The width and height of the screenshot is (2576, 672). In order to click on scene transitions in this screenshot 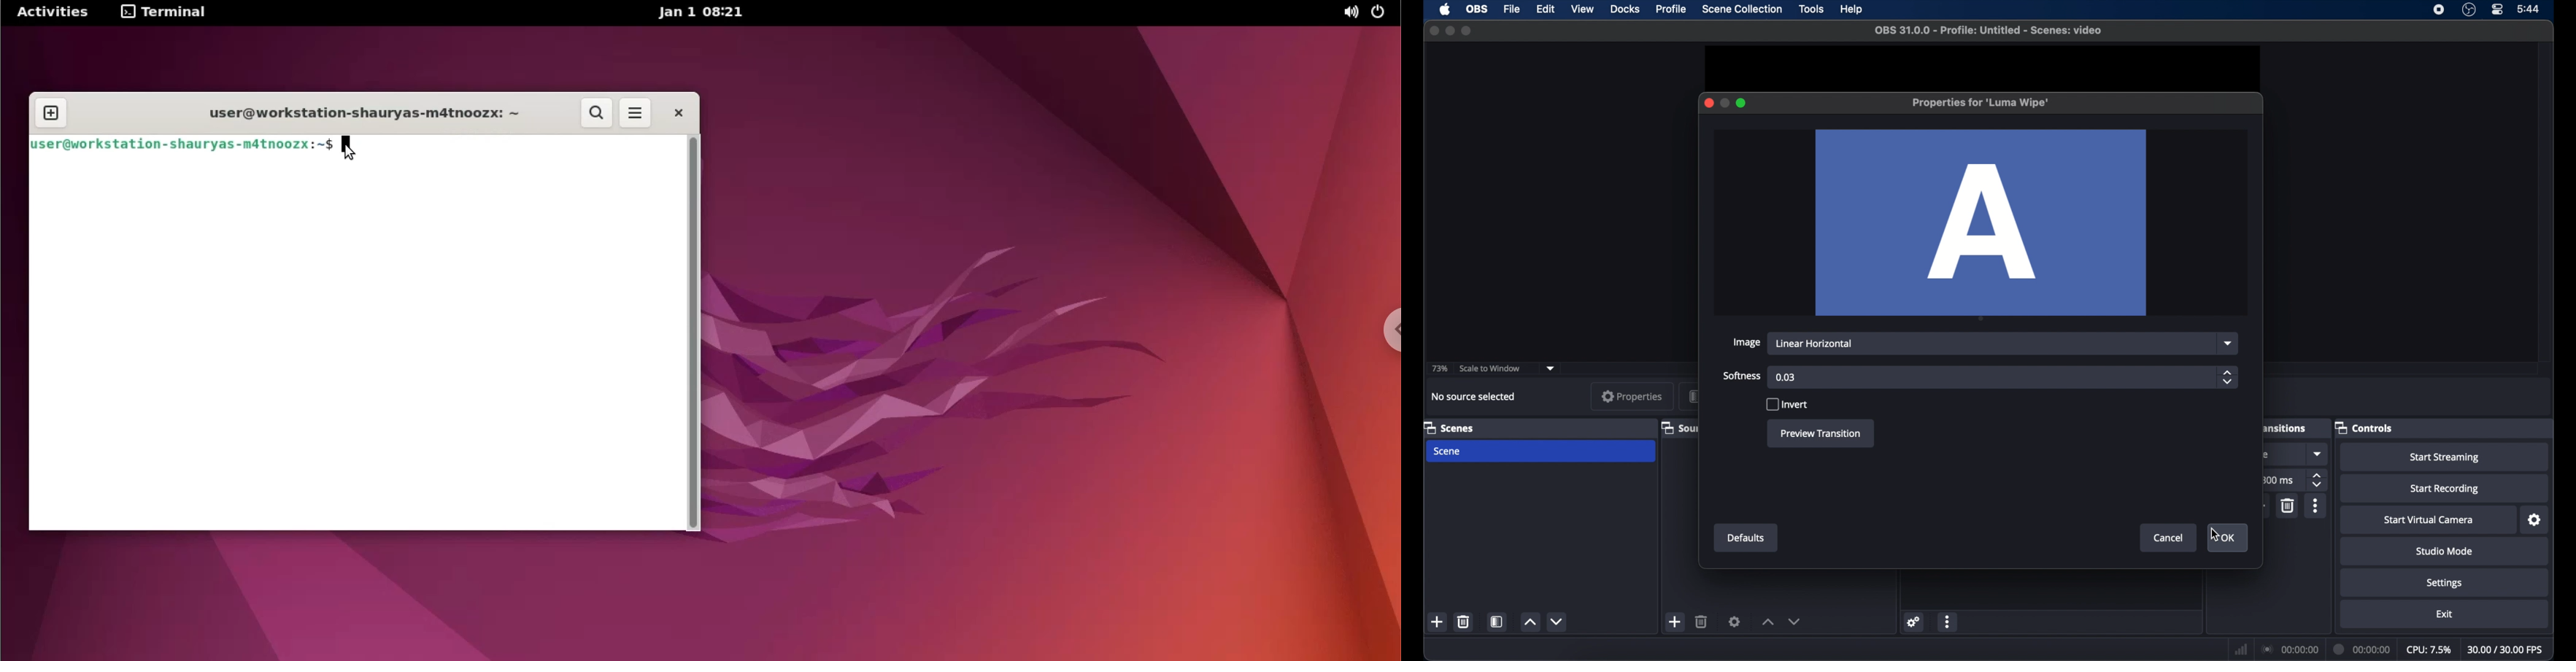, I will do `click(2286, 428)`.